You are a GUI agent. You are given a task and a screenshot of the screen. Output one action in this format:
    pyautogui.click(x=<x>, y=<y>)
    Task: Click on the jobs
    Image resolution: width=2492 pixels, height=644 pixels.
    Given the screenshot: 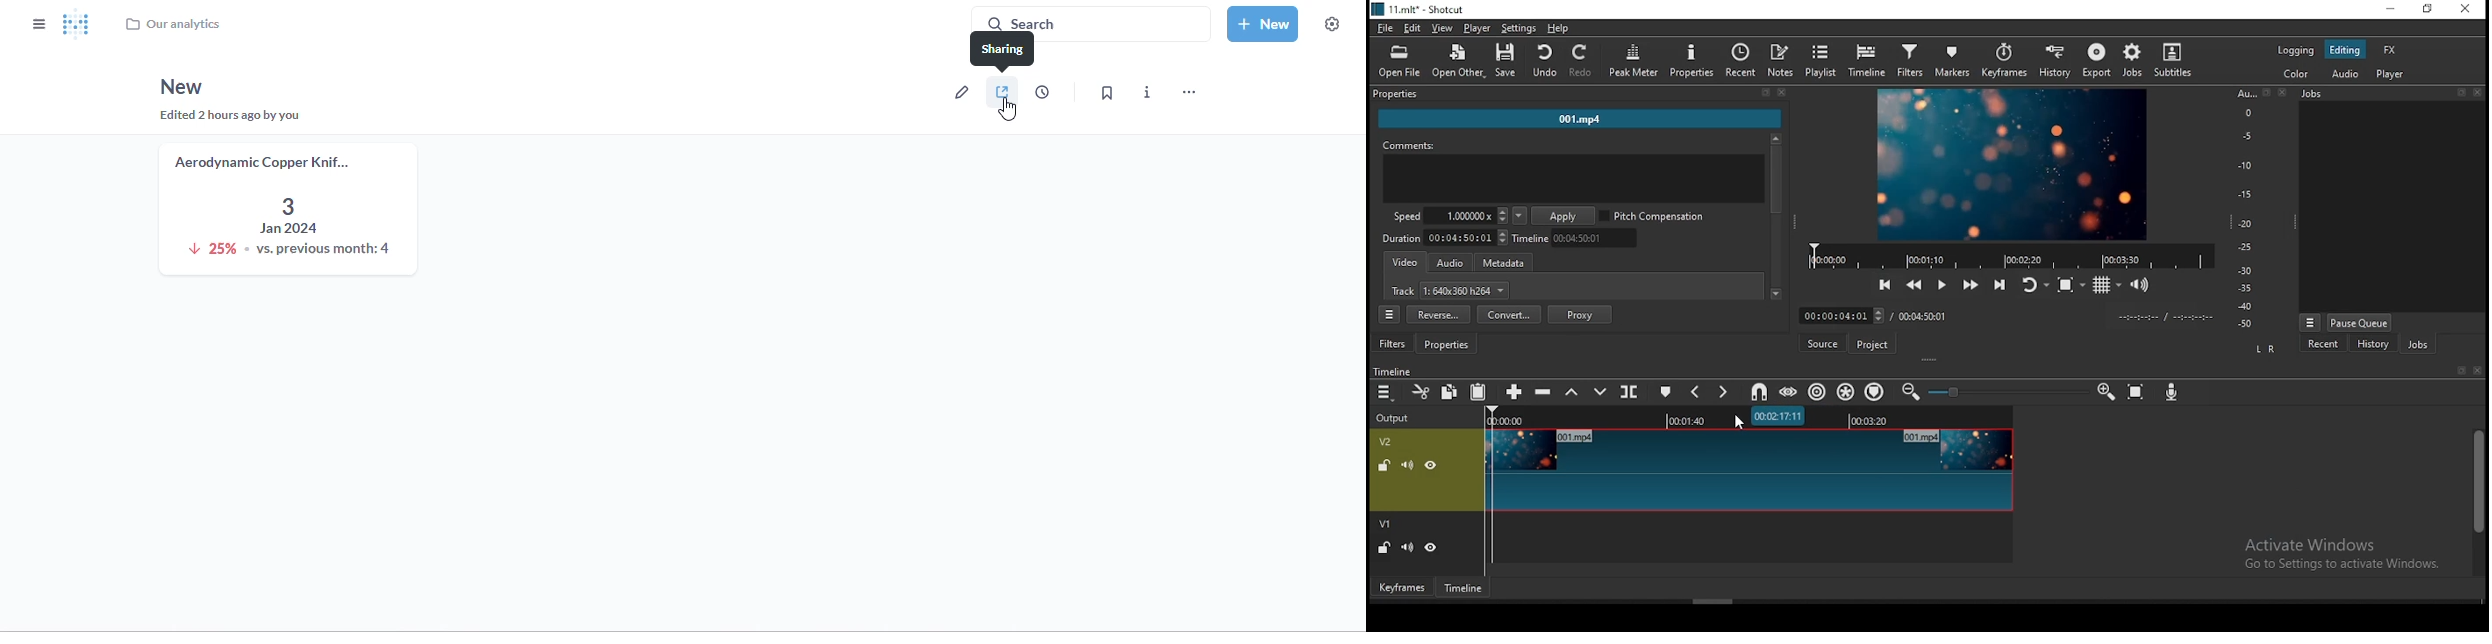 What is the action you would take?
    pyautogui.click(x=2137, y=61)
    